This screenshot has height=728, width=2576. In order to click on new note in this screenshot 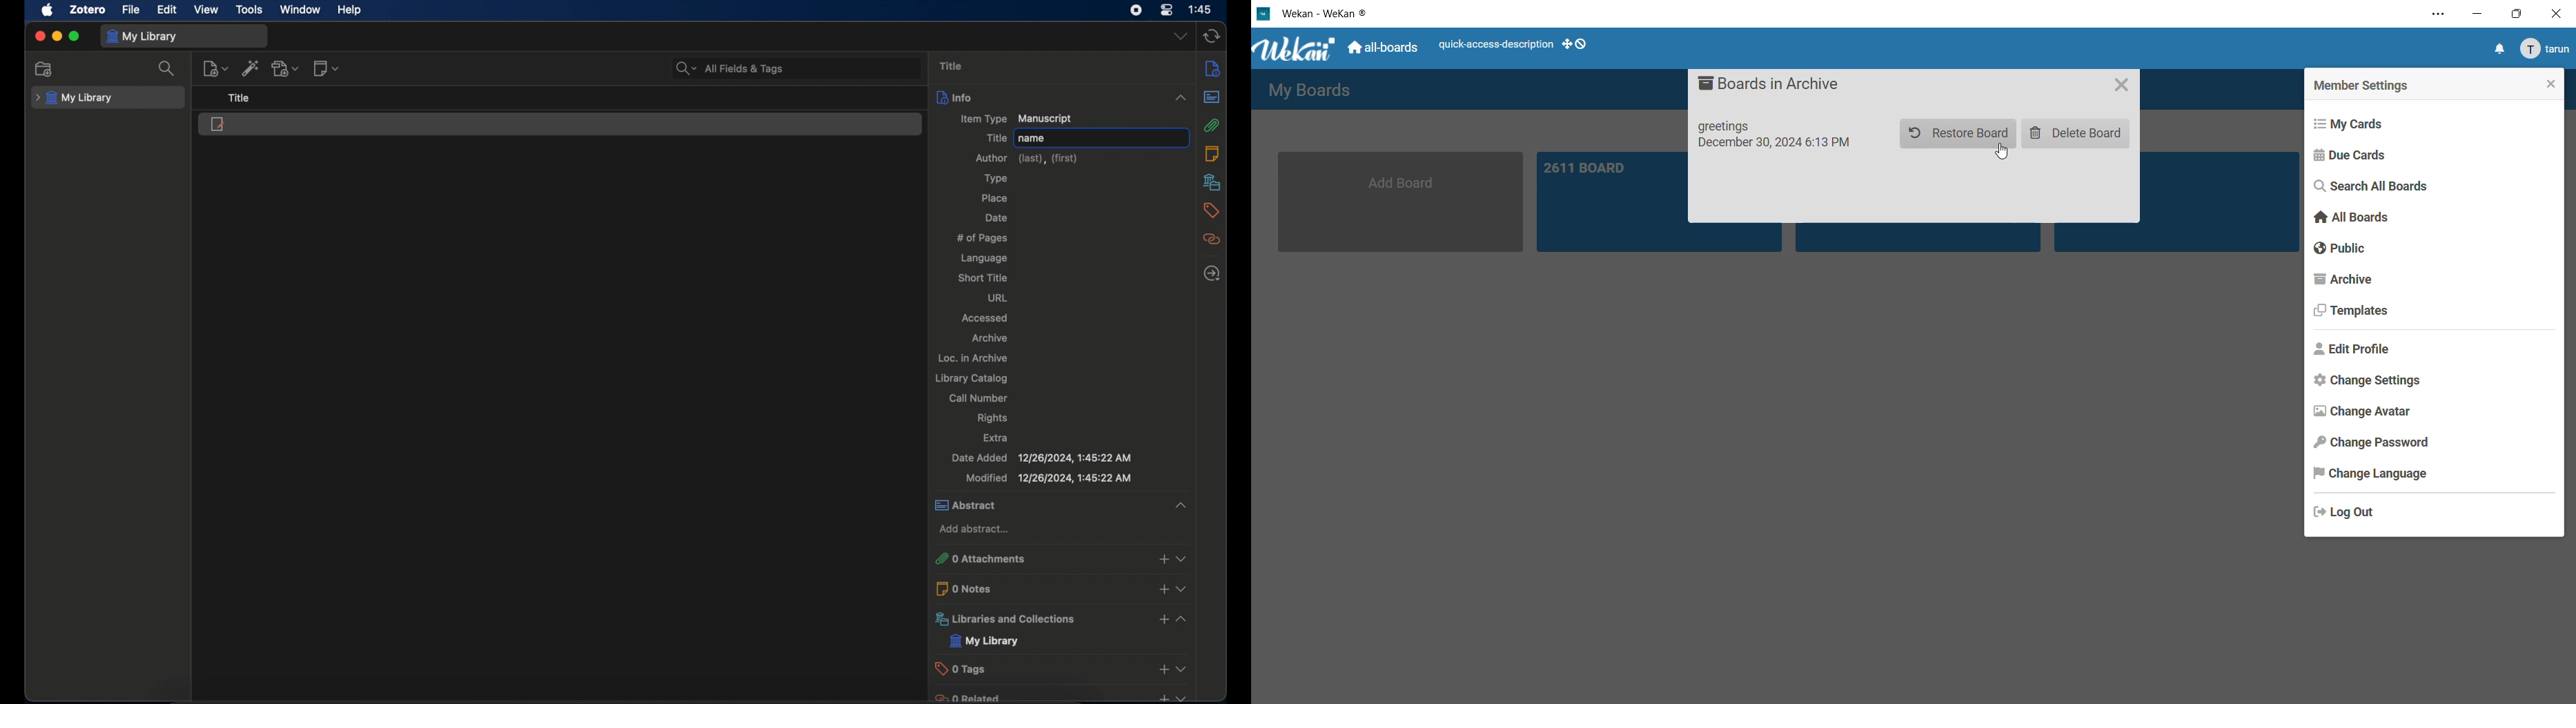, I will do `click(327, 68)`.